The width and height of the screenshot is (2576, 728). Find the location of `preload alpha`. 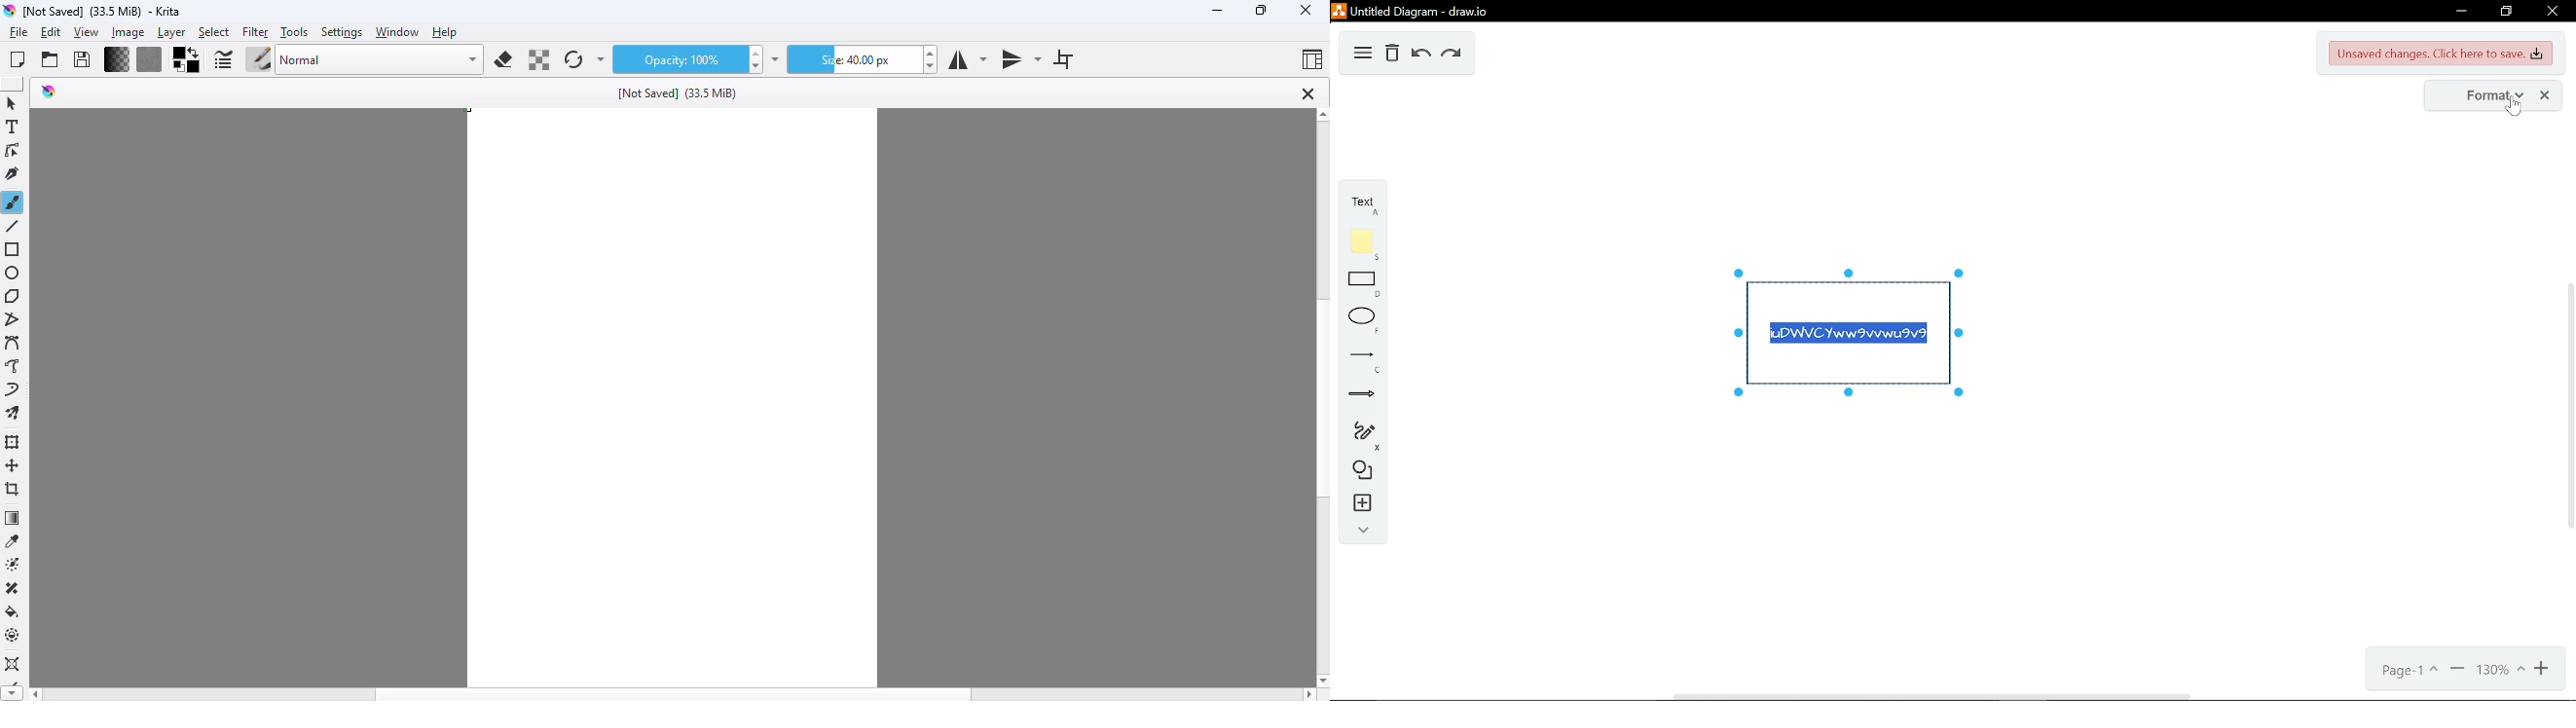

preload alpha is located at coordinates (539, 60).